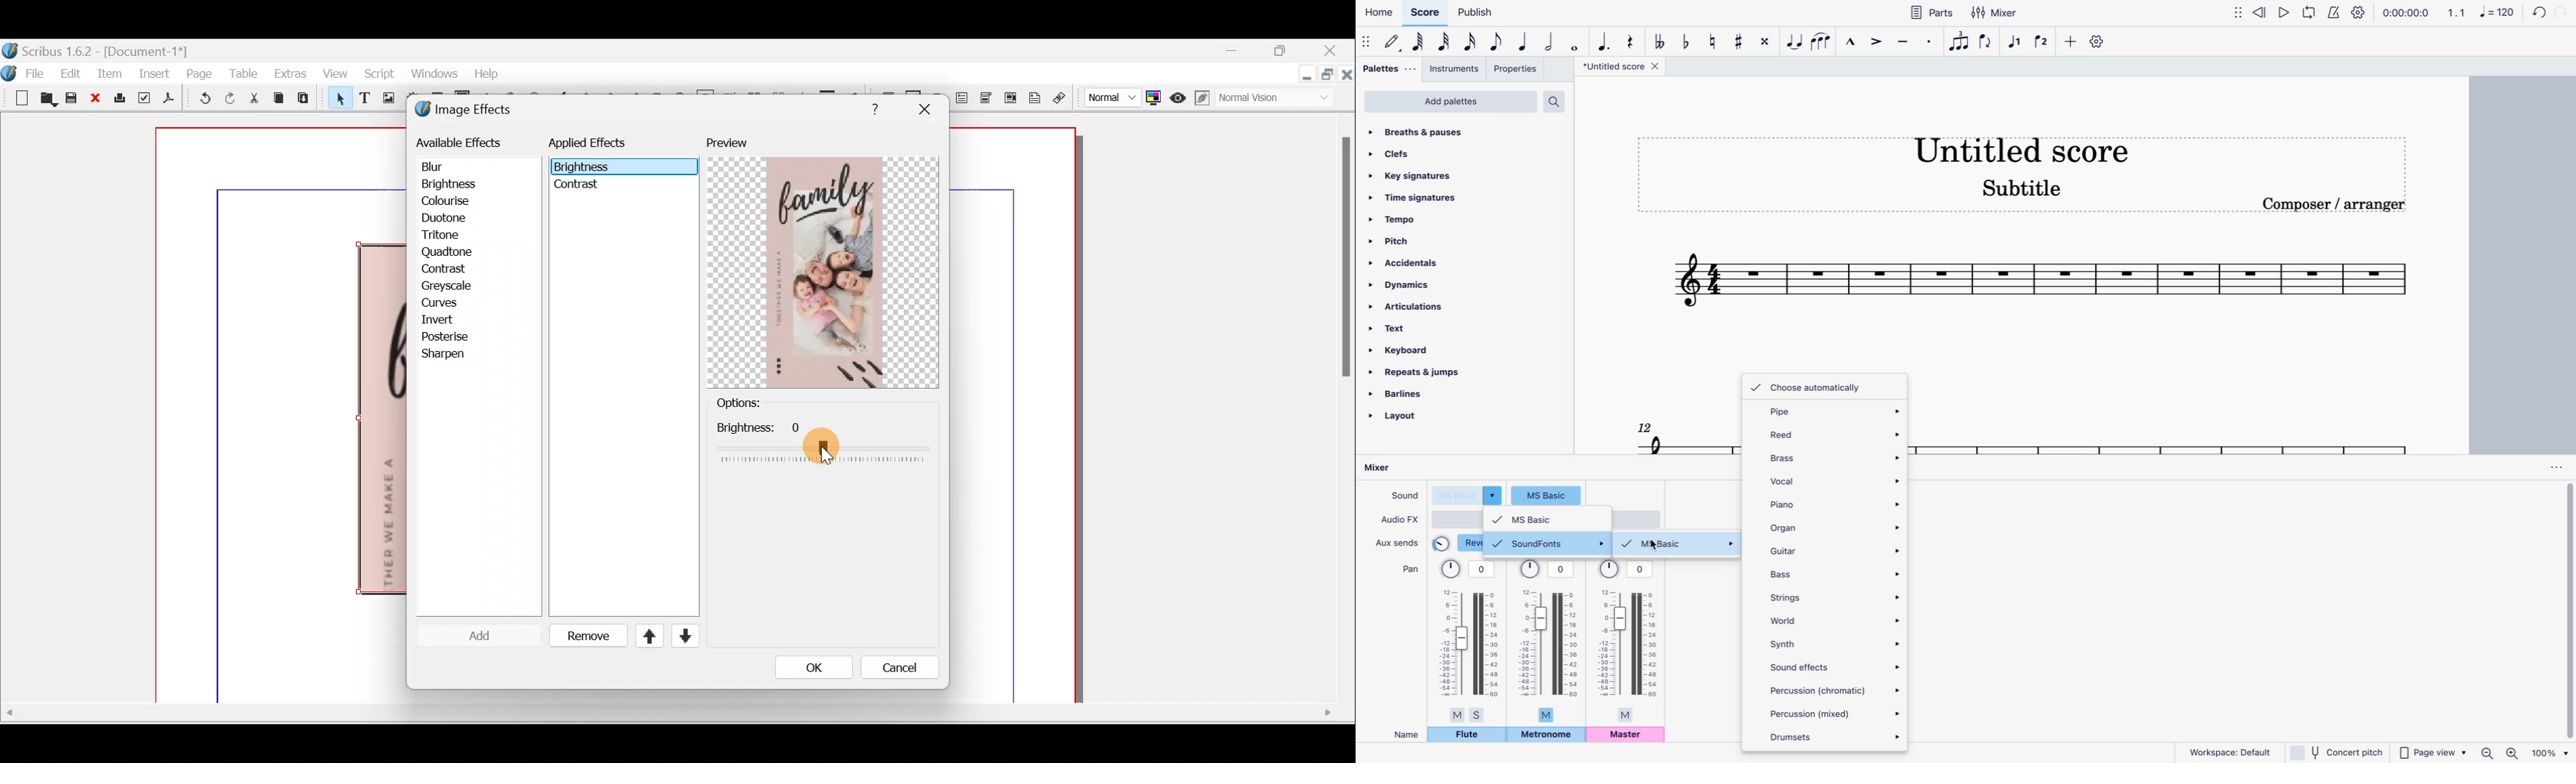 The height and width of the screenshot is (784, 2576). I want to click on flip direction, so click(1988, 42).